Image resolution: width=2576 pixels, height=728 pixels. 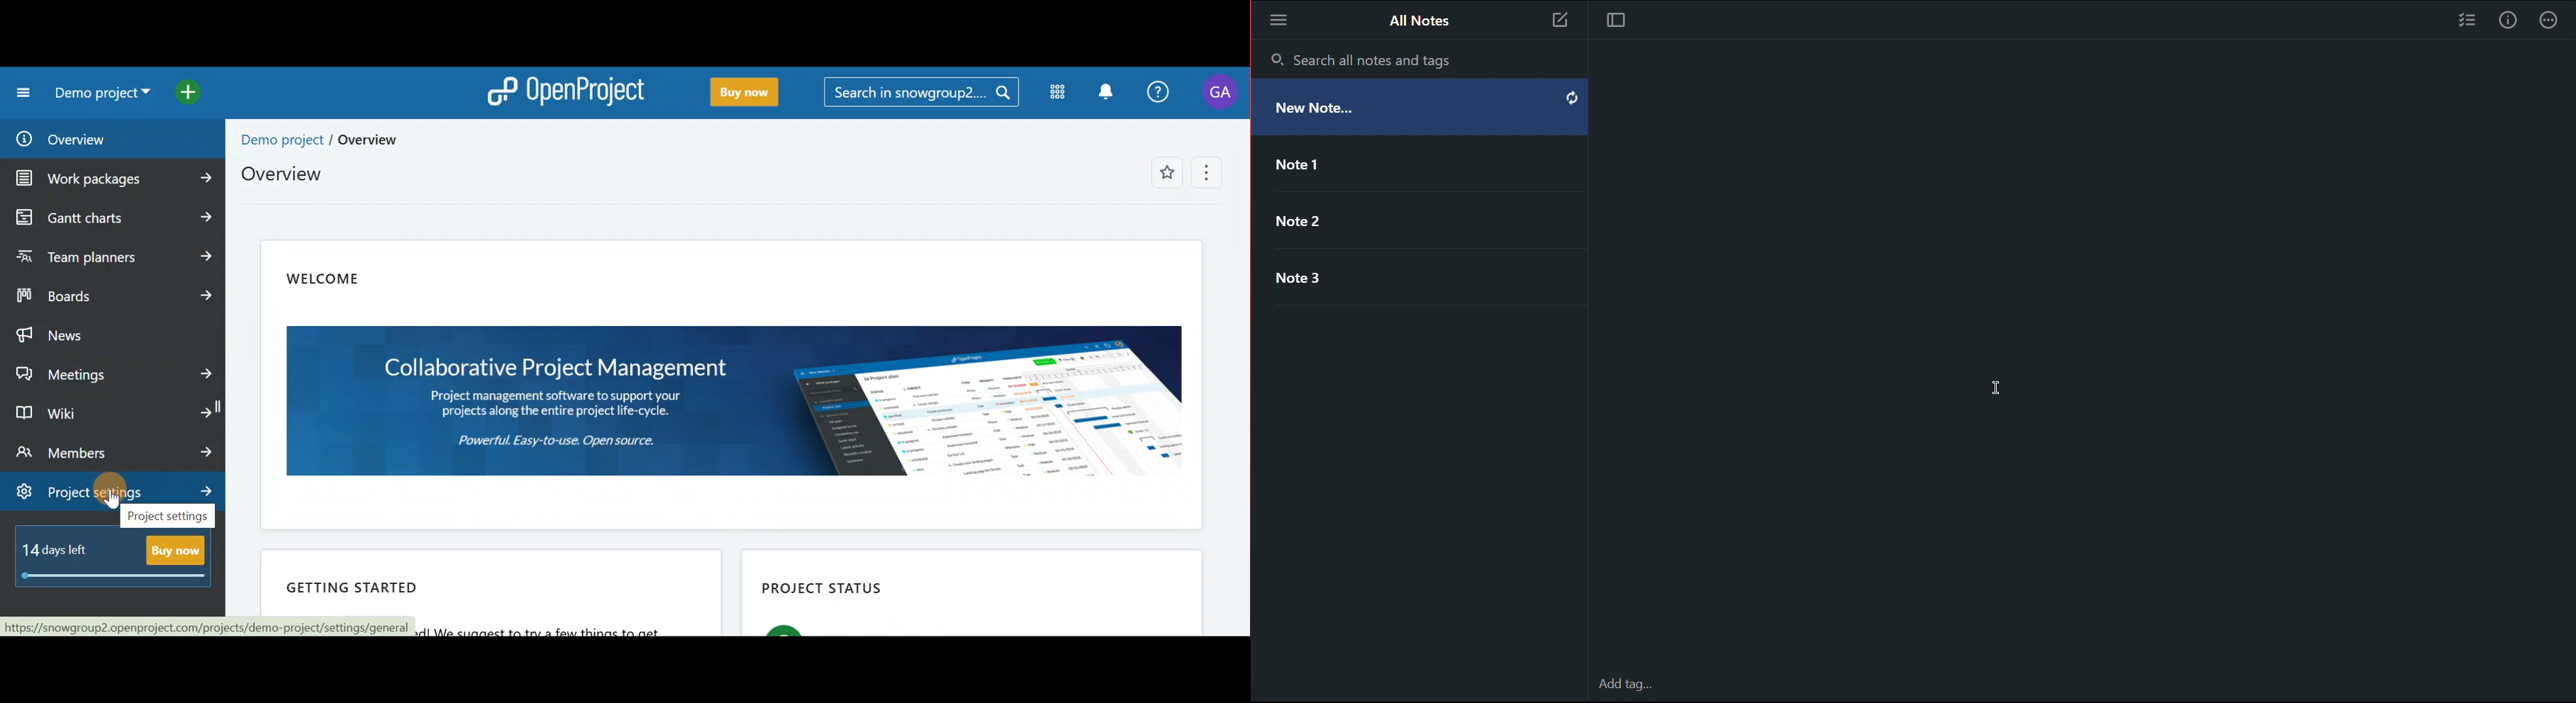 What do you see at coordinates (21, 95) in the screenshot?
I see `Collapse project menu` at bounding box center [21, 95].